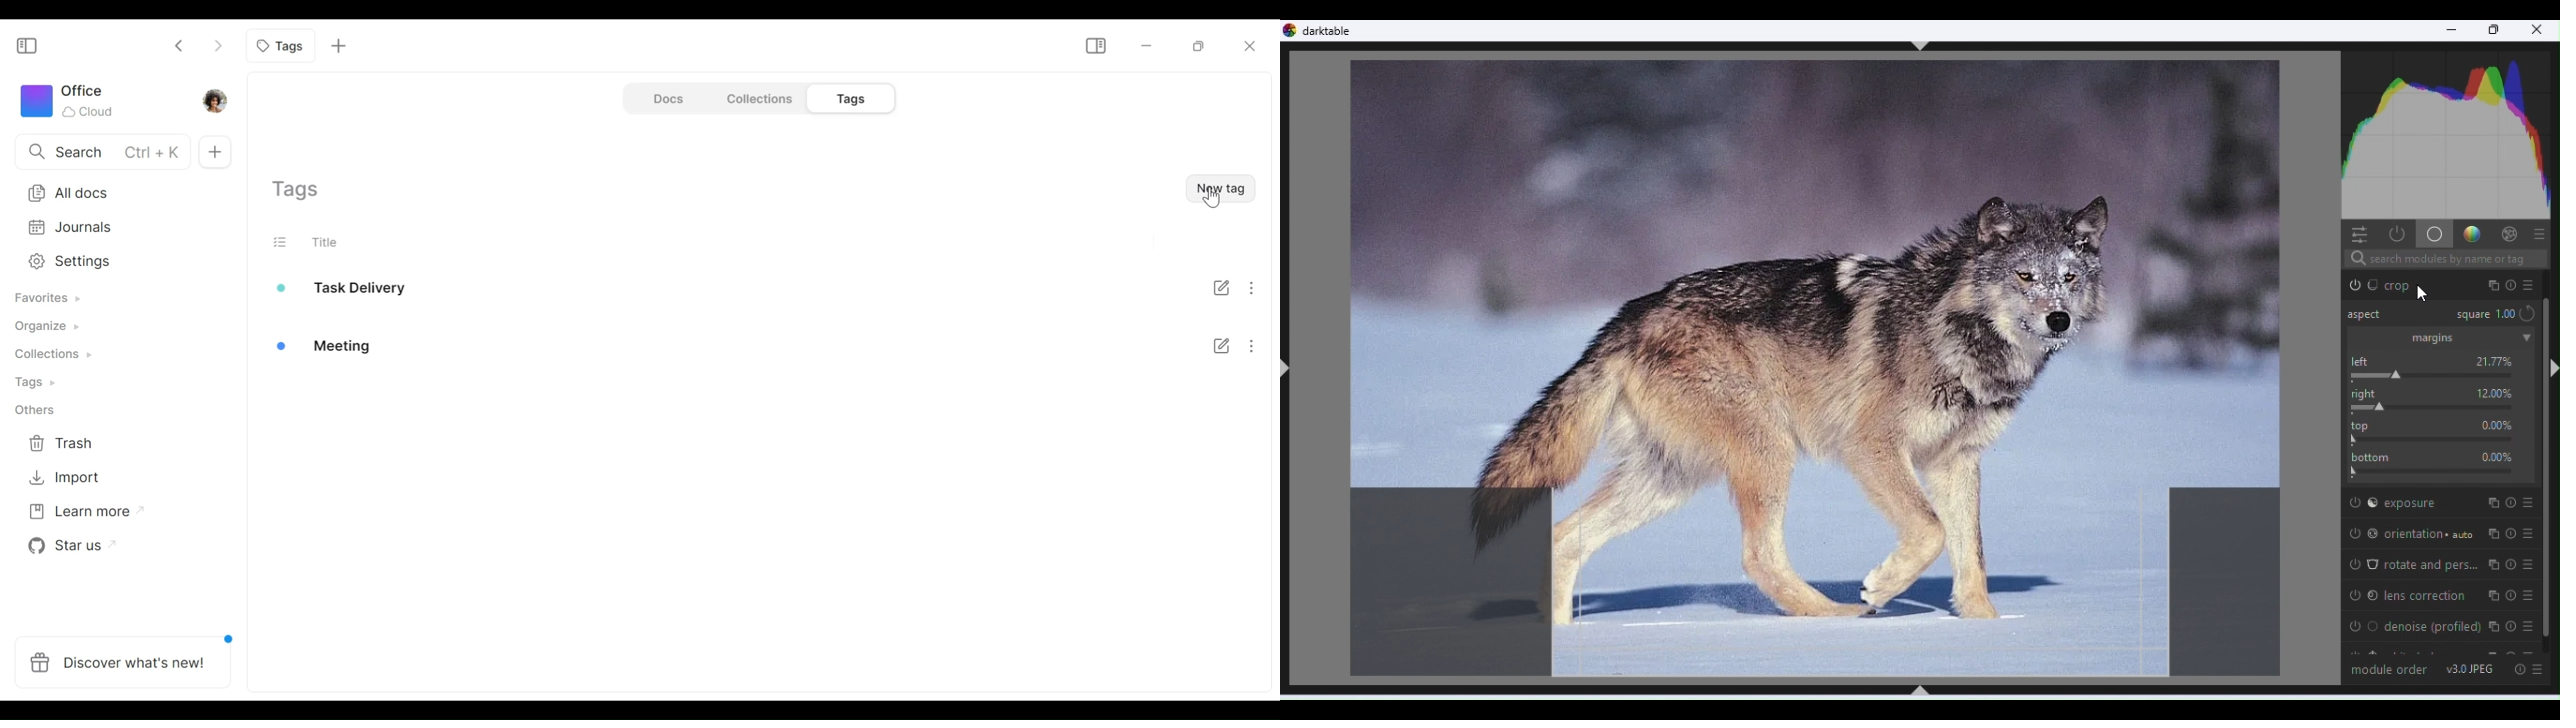 This screenshot has width=2576, height=728. What do you see at coordinates (339, 46) in the screenshot?
I see `Add new` at bounding box center [339, 46].